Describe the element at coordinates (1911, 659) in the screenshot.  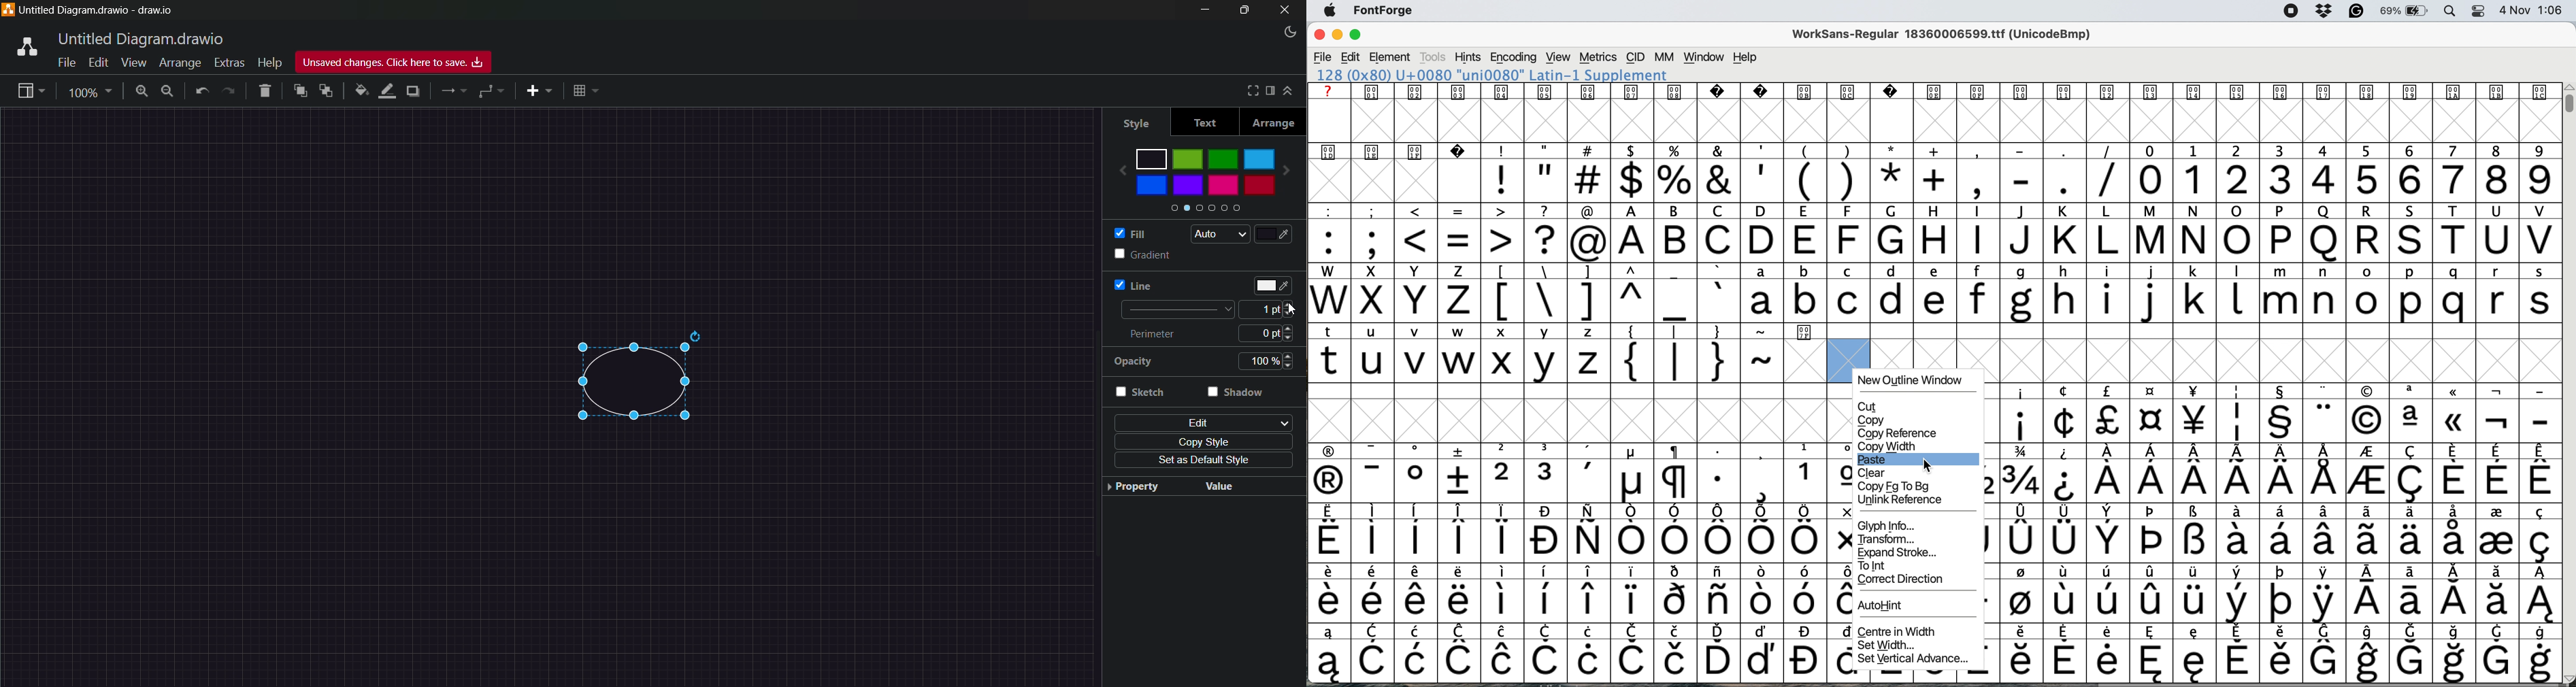
I see `set vertical advance` at that location.